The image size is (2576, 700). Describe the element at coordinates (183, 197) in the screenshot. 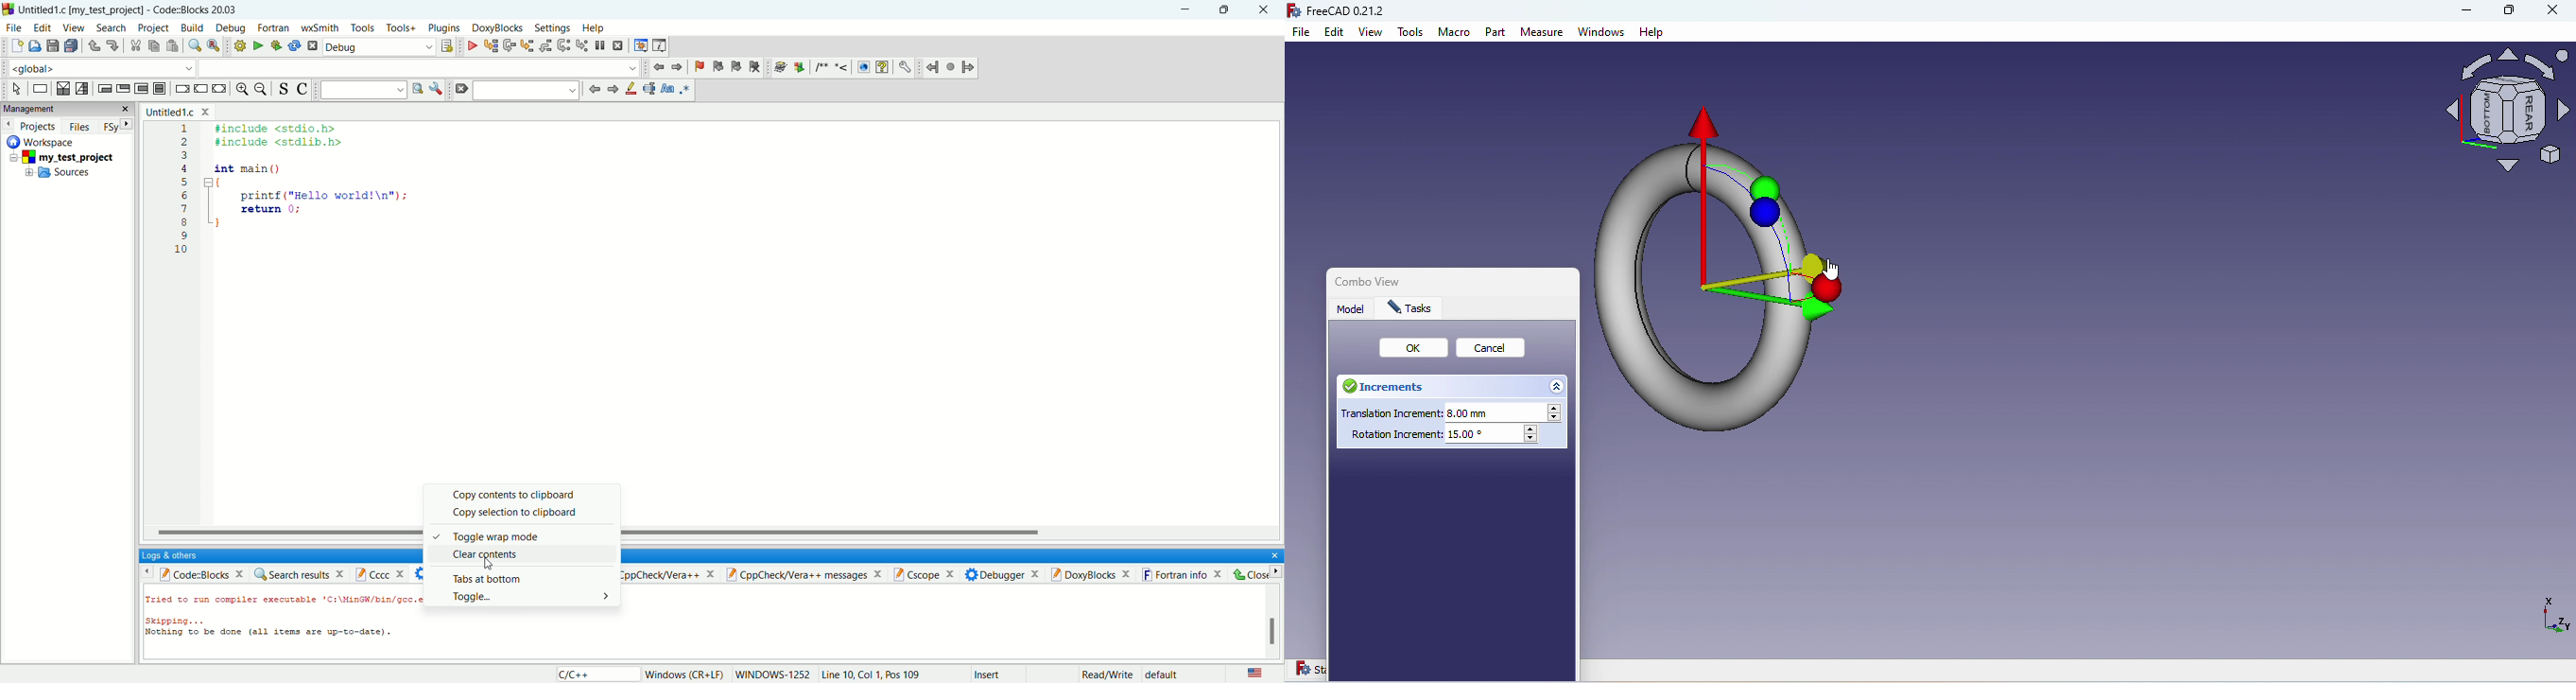

I see `line numbers` at that location.